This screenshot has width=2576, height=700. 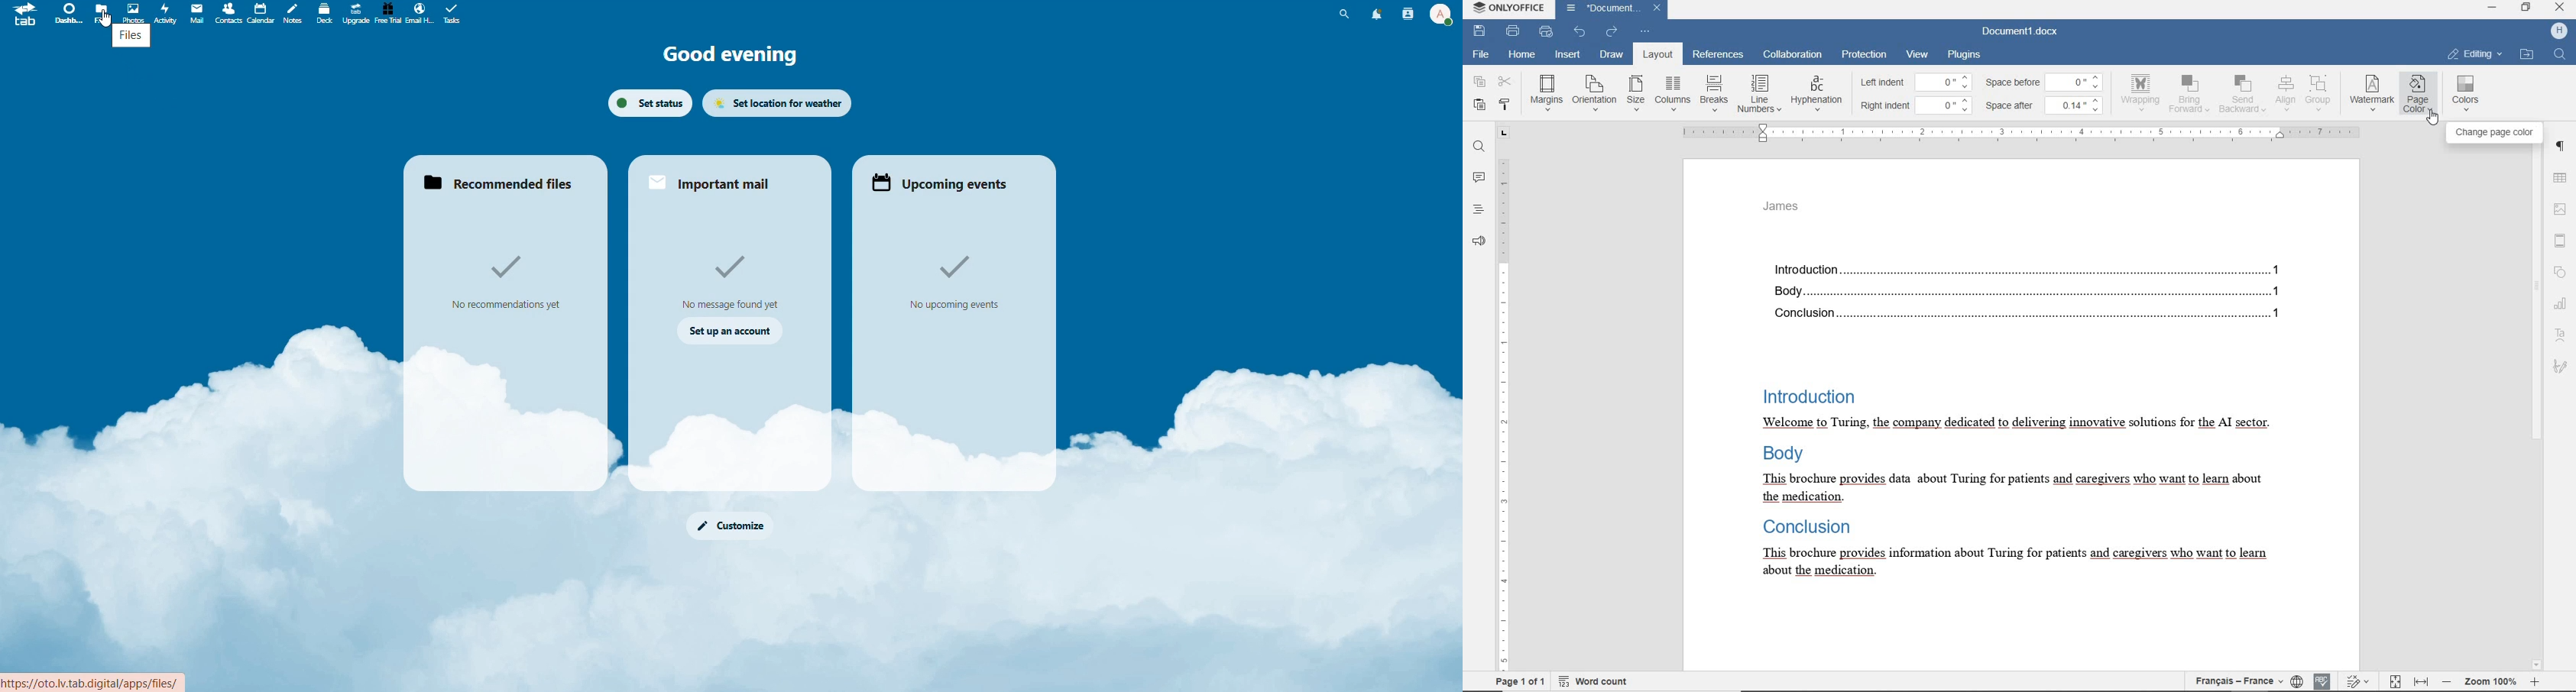 What do you see at coordinates (945, 183) in the screenshot?
I see `upcoming events` at bounding box center [945, 183].